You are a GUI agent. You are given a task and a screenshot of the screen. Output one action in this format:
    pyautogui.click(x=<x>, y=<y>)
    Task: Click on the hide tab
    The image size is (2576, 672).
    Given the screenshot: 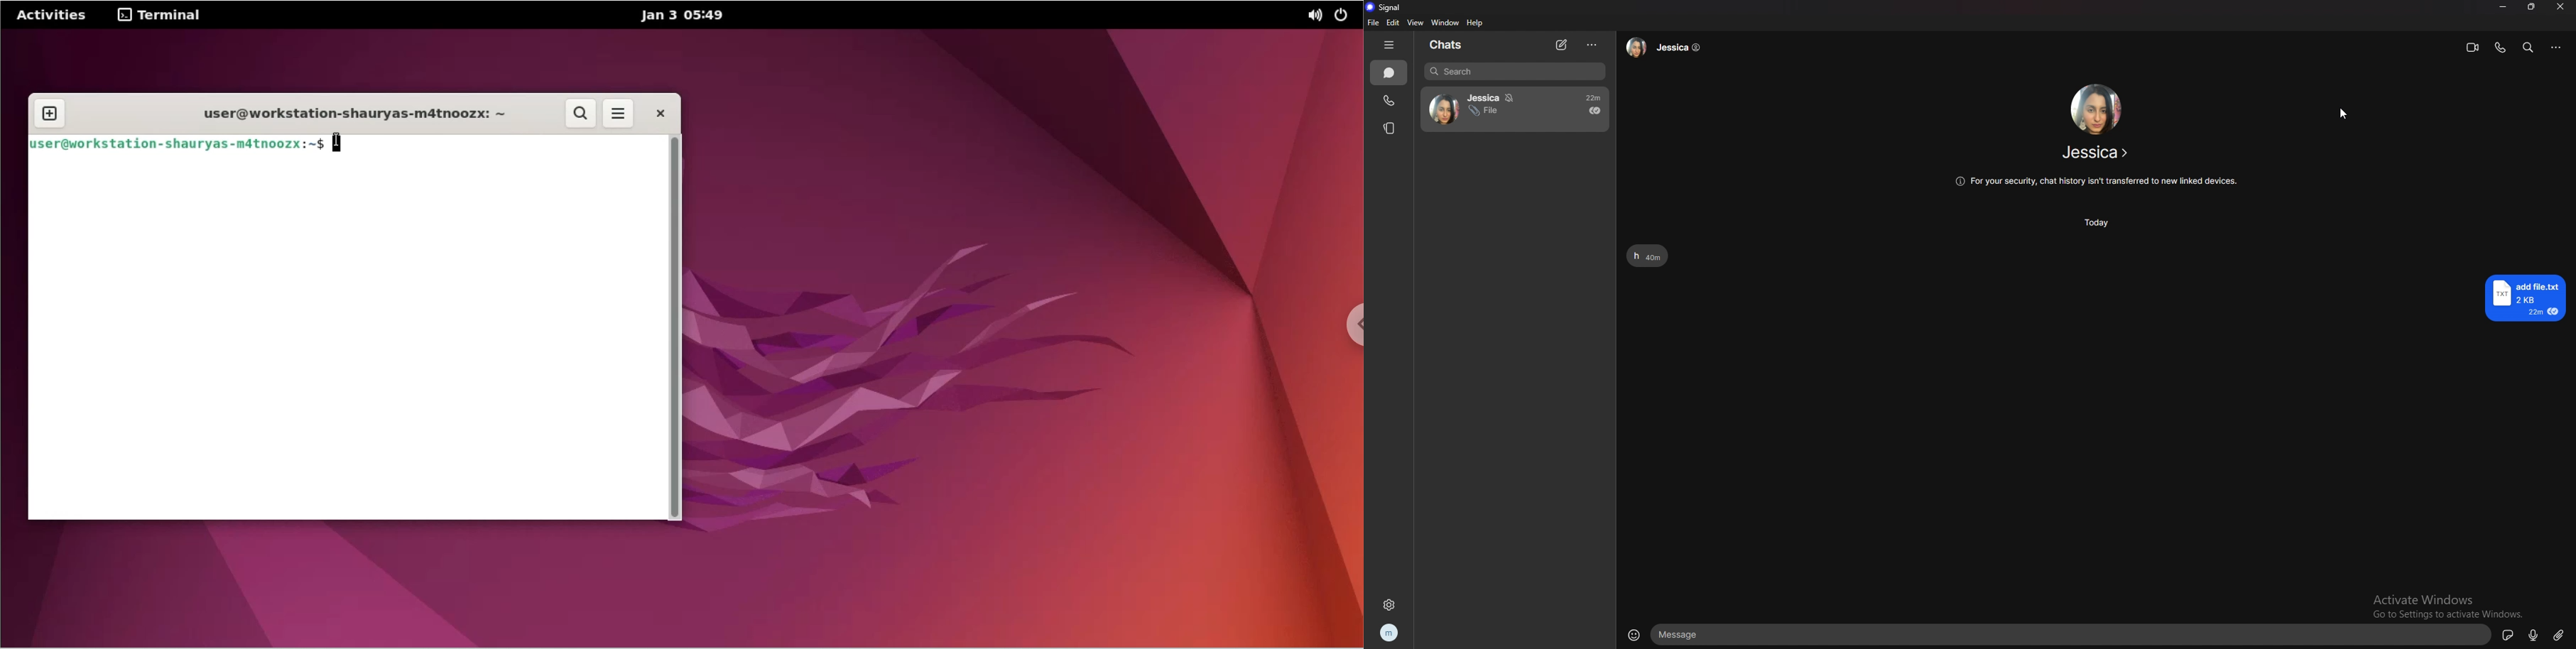 What is the action you would take?
    pyautogui.click(x=1391, y=45)
    